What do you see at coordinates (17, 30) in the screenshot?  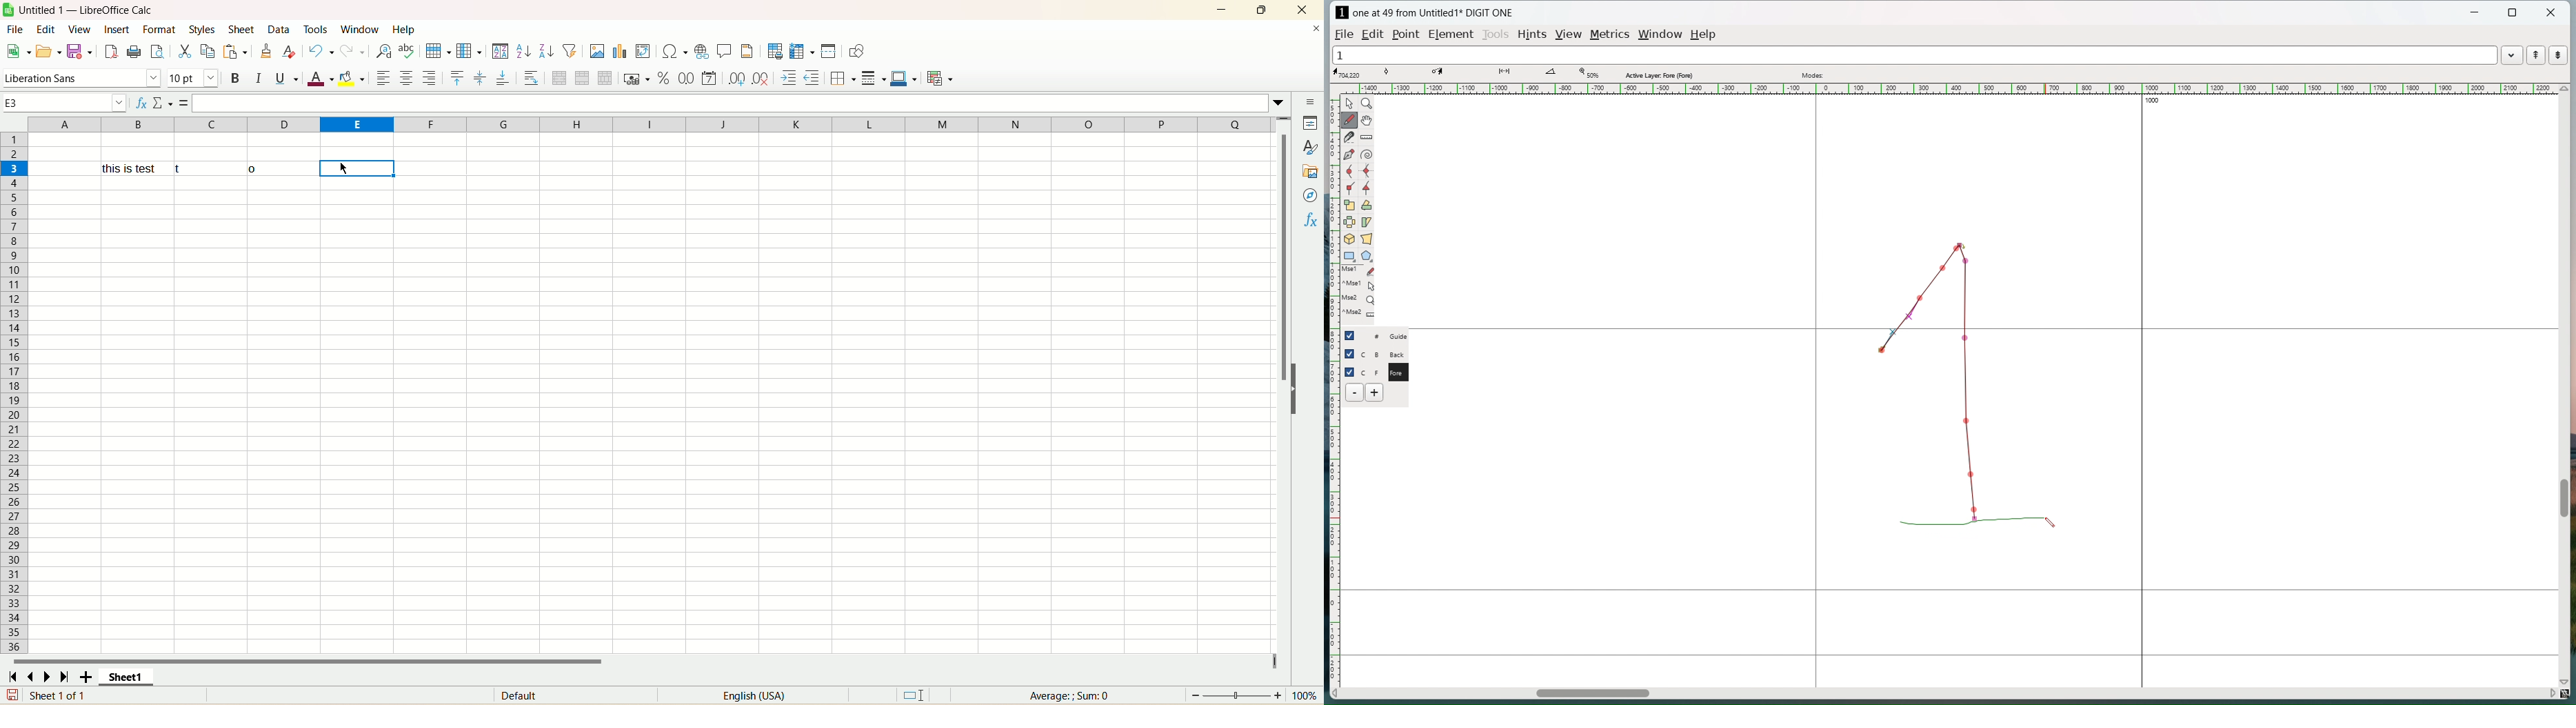 I see `file` at bounding box center [17, 30].